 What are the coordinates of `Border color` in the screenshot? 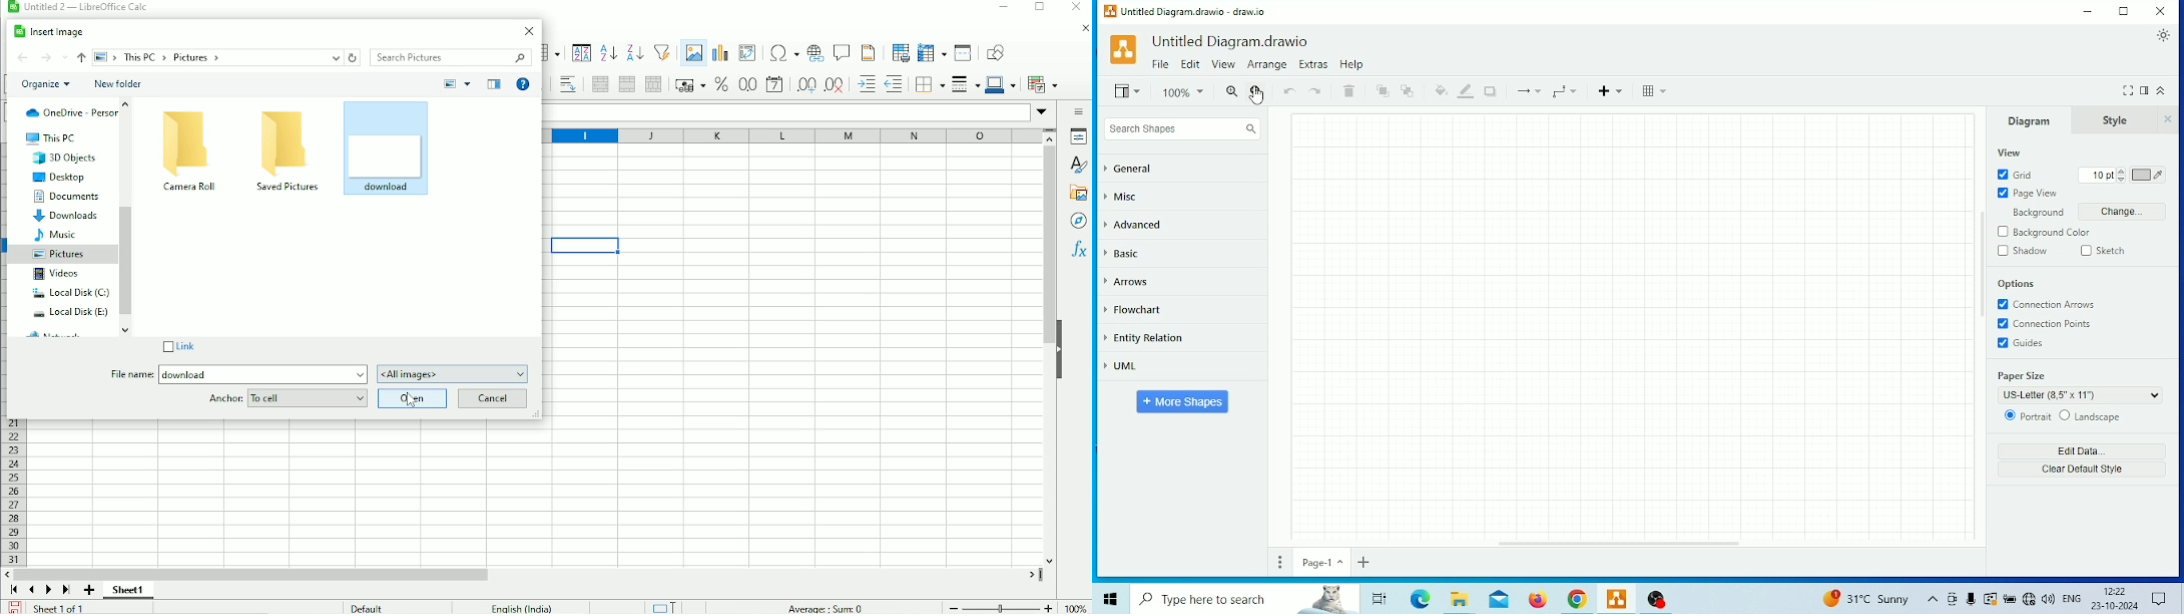 It's located at (1002, 86).